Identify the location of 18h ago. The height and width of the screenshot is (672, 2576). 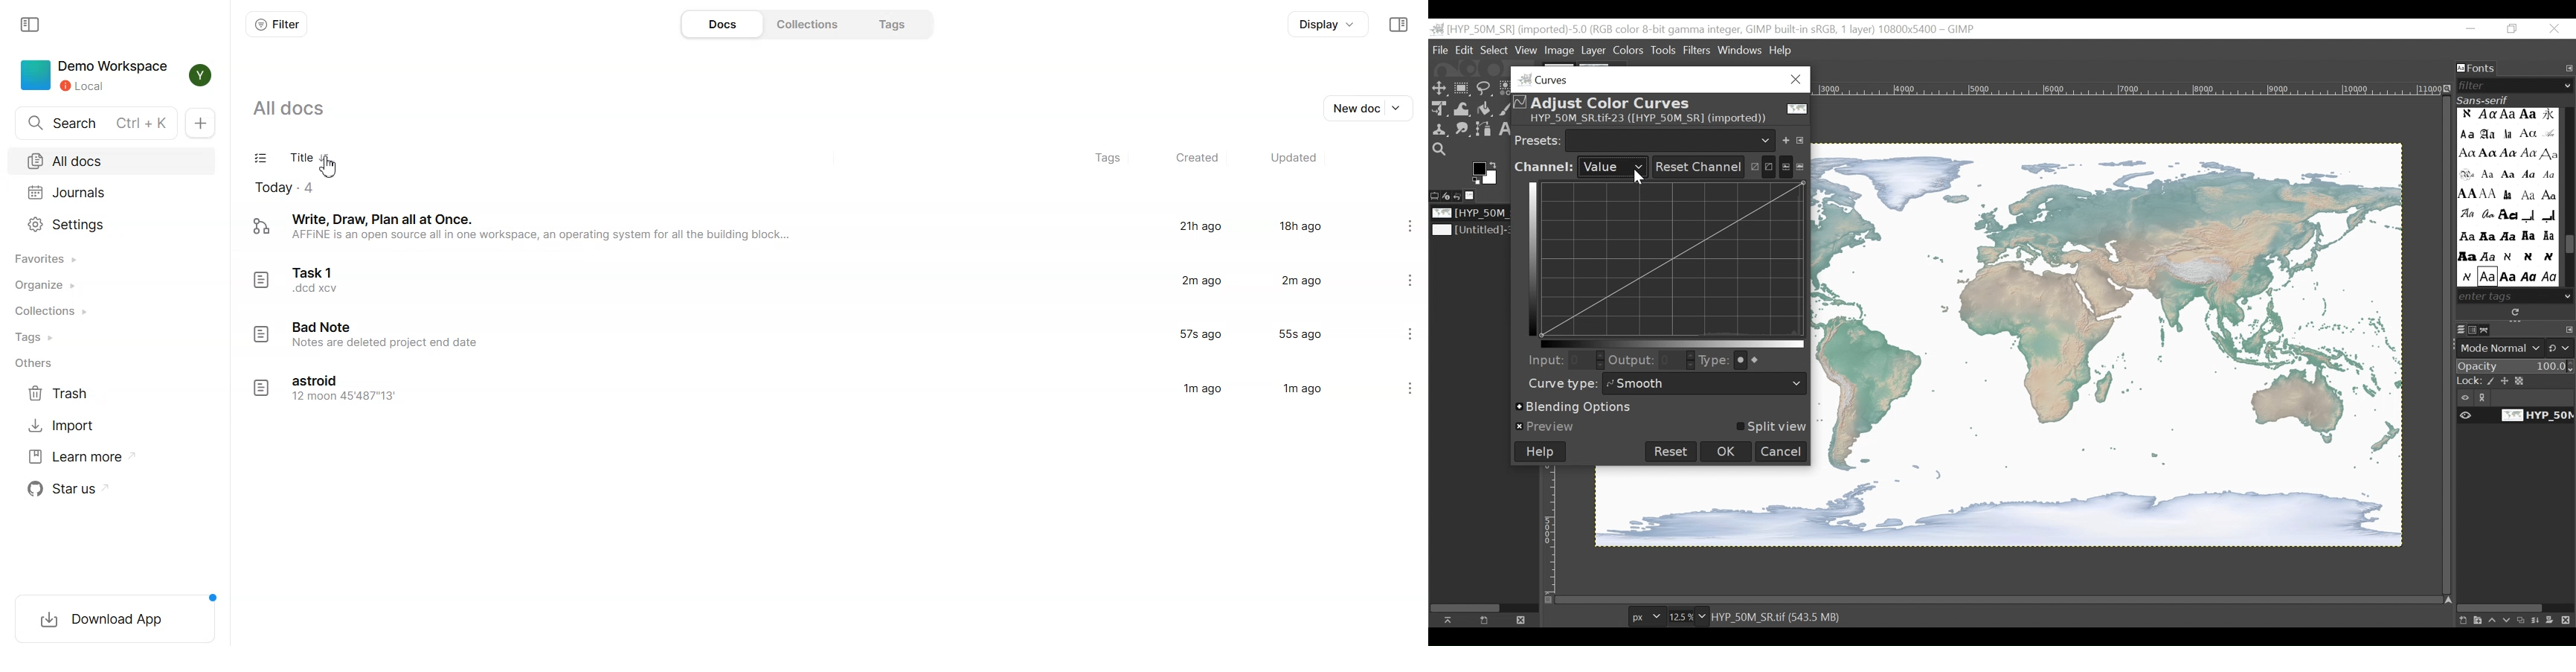
(1301, 227).